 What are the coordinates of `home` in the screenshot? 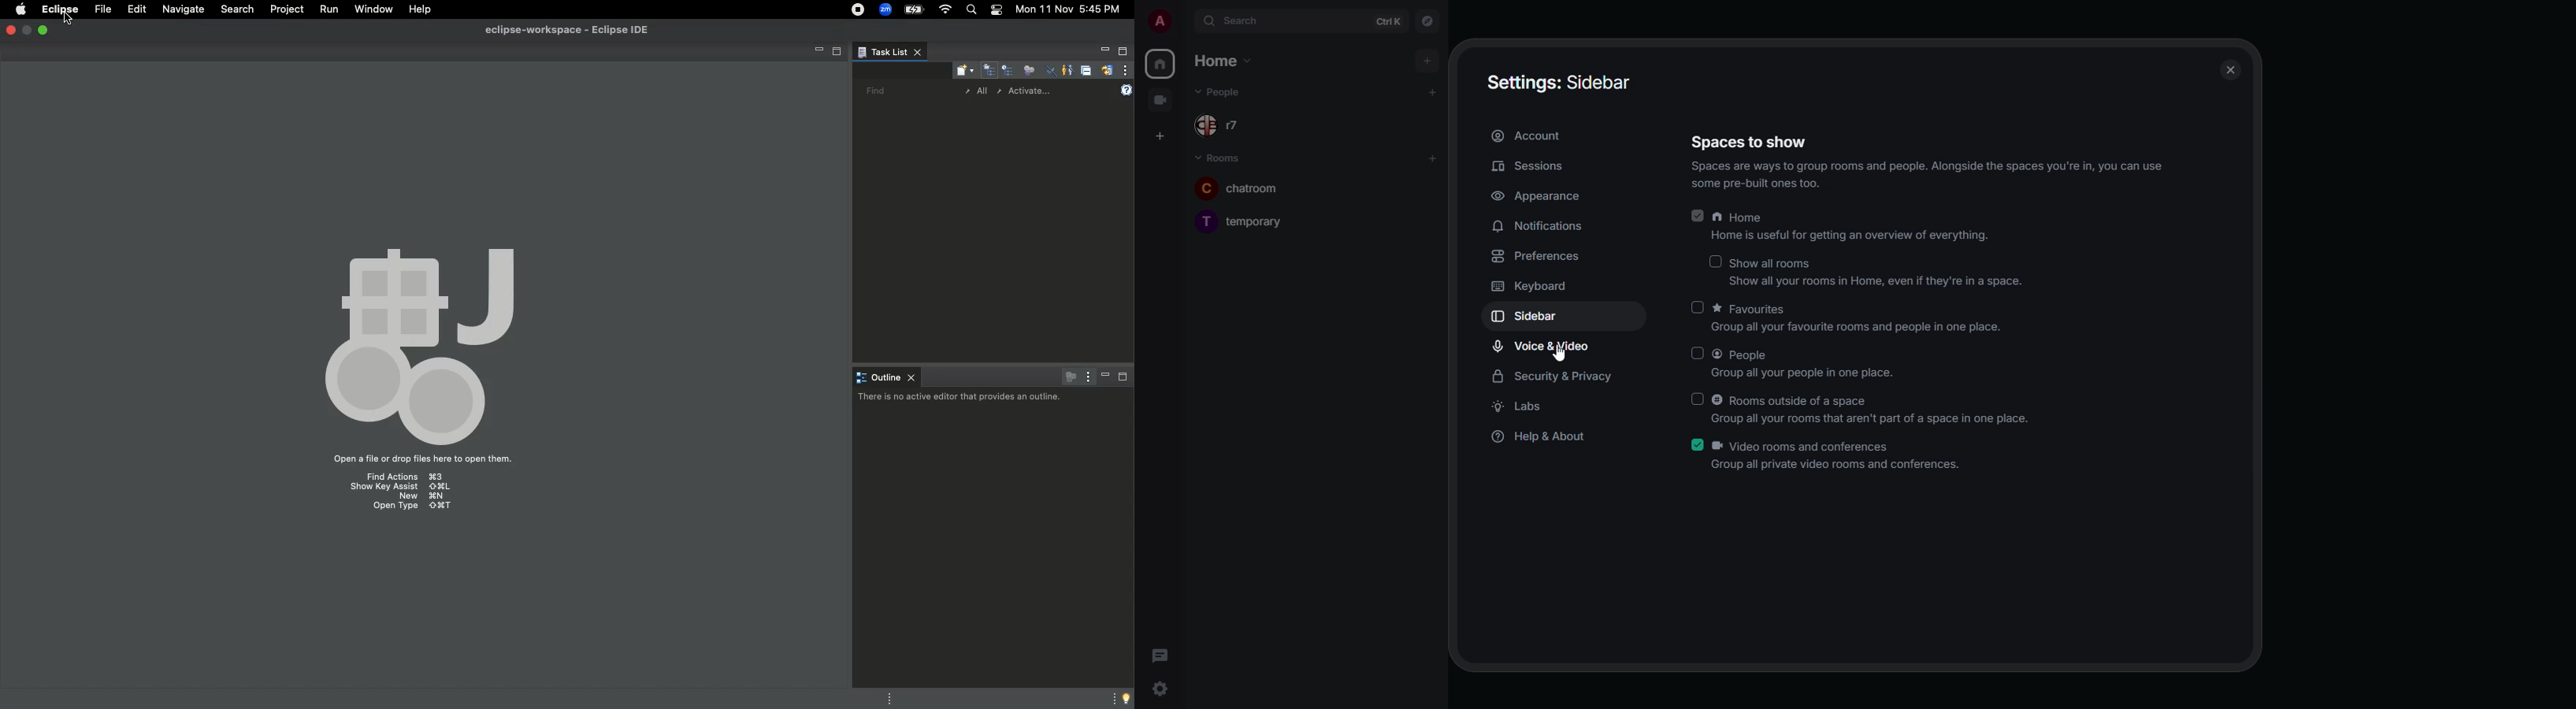 It's located at (1854, 229).